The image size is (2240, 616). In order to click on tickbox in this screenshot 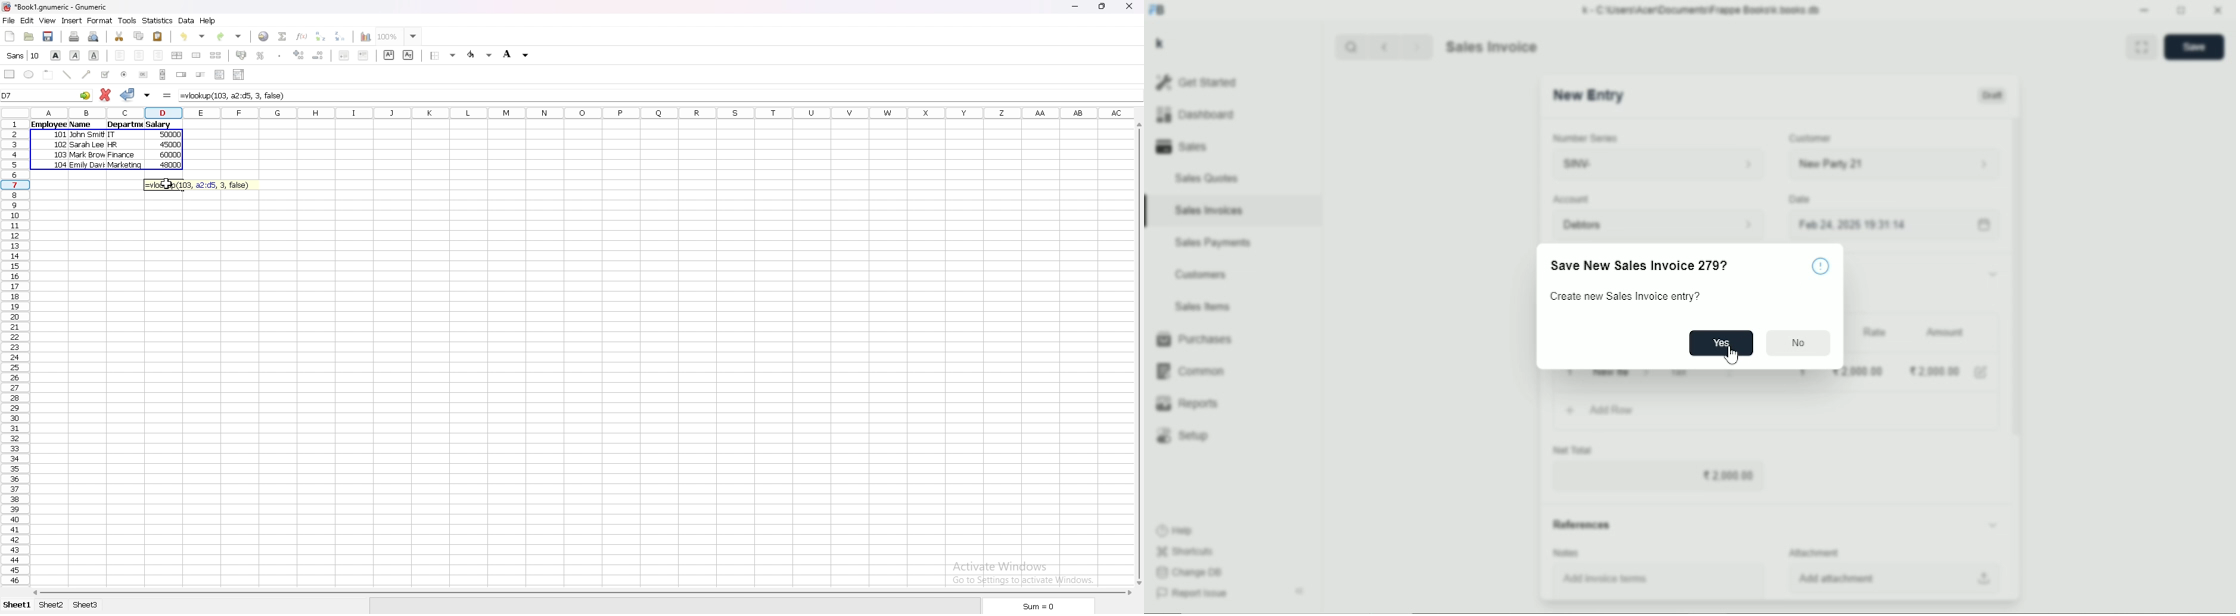, I will do `click(105, 75)`.